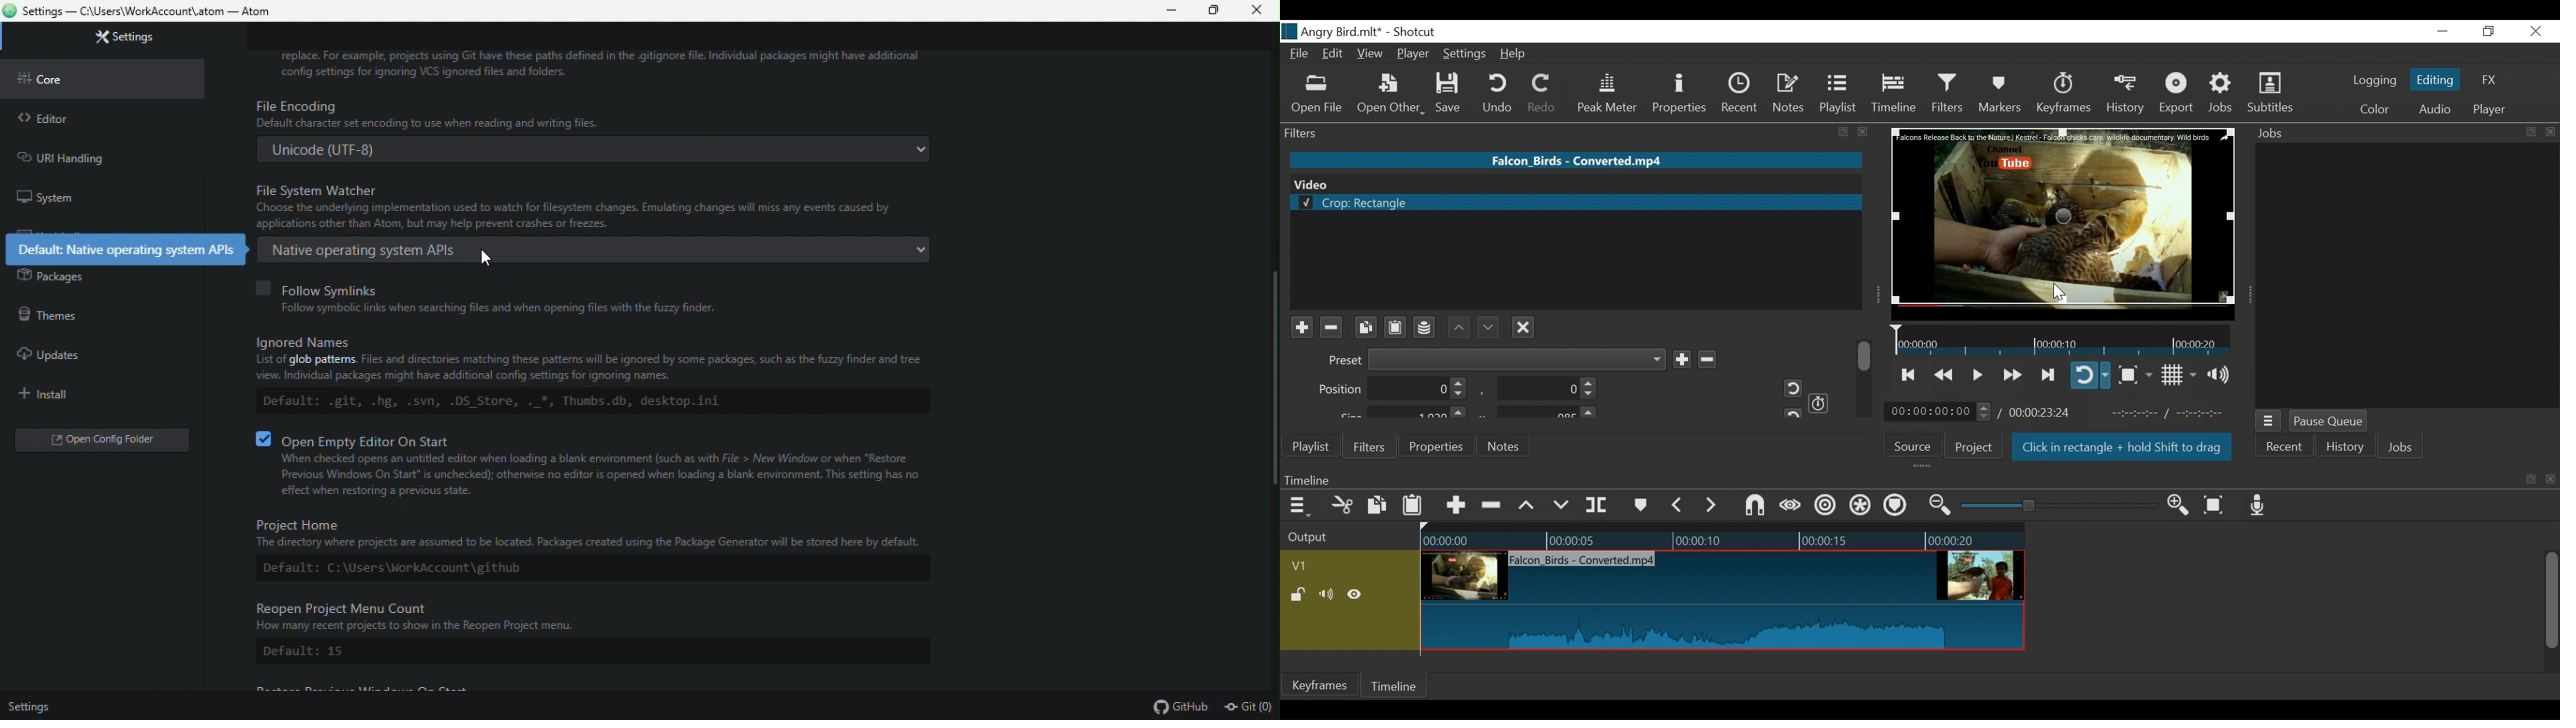  What do you see at coordinates (1896, 479) in the screenshot?
I see `Timeline` at bounding box center [1896, 479].